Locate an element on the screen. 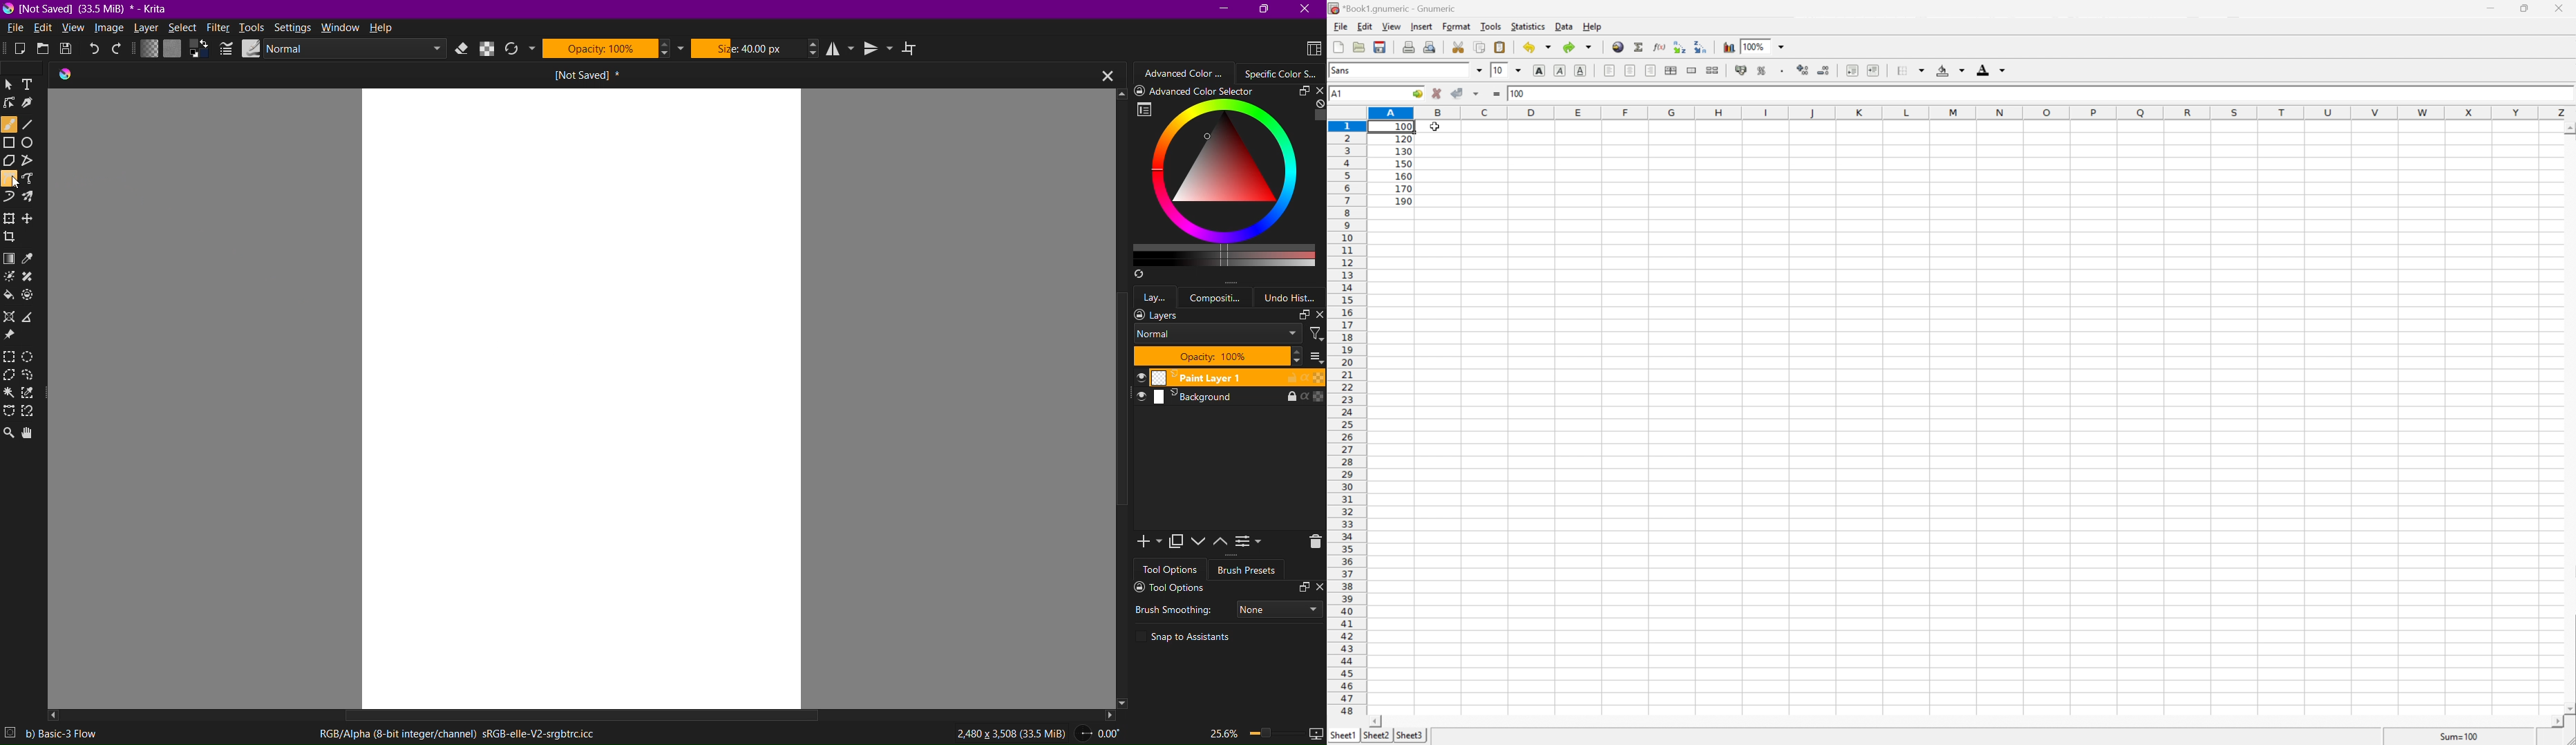 The image size is (2576, 756). Left is located at coordinates (55, 715).